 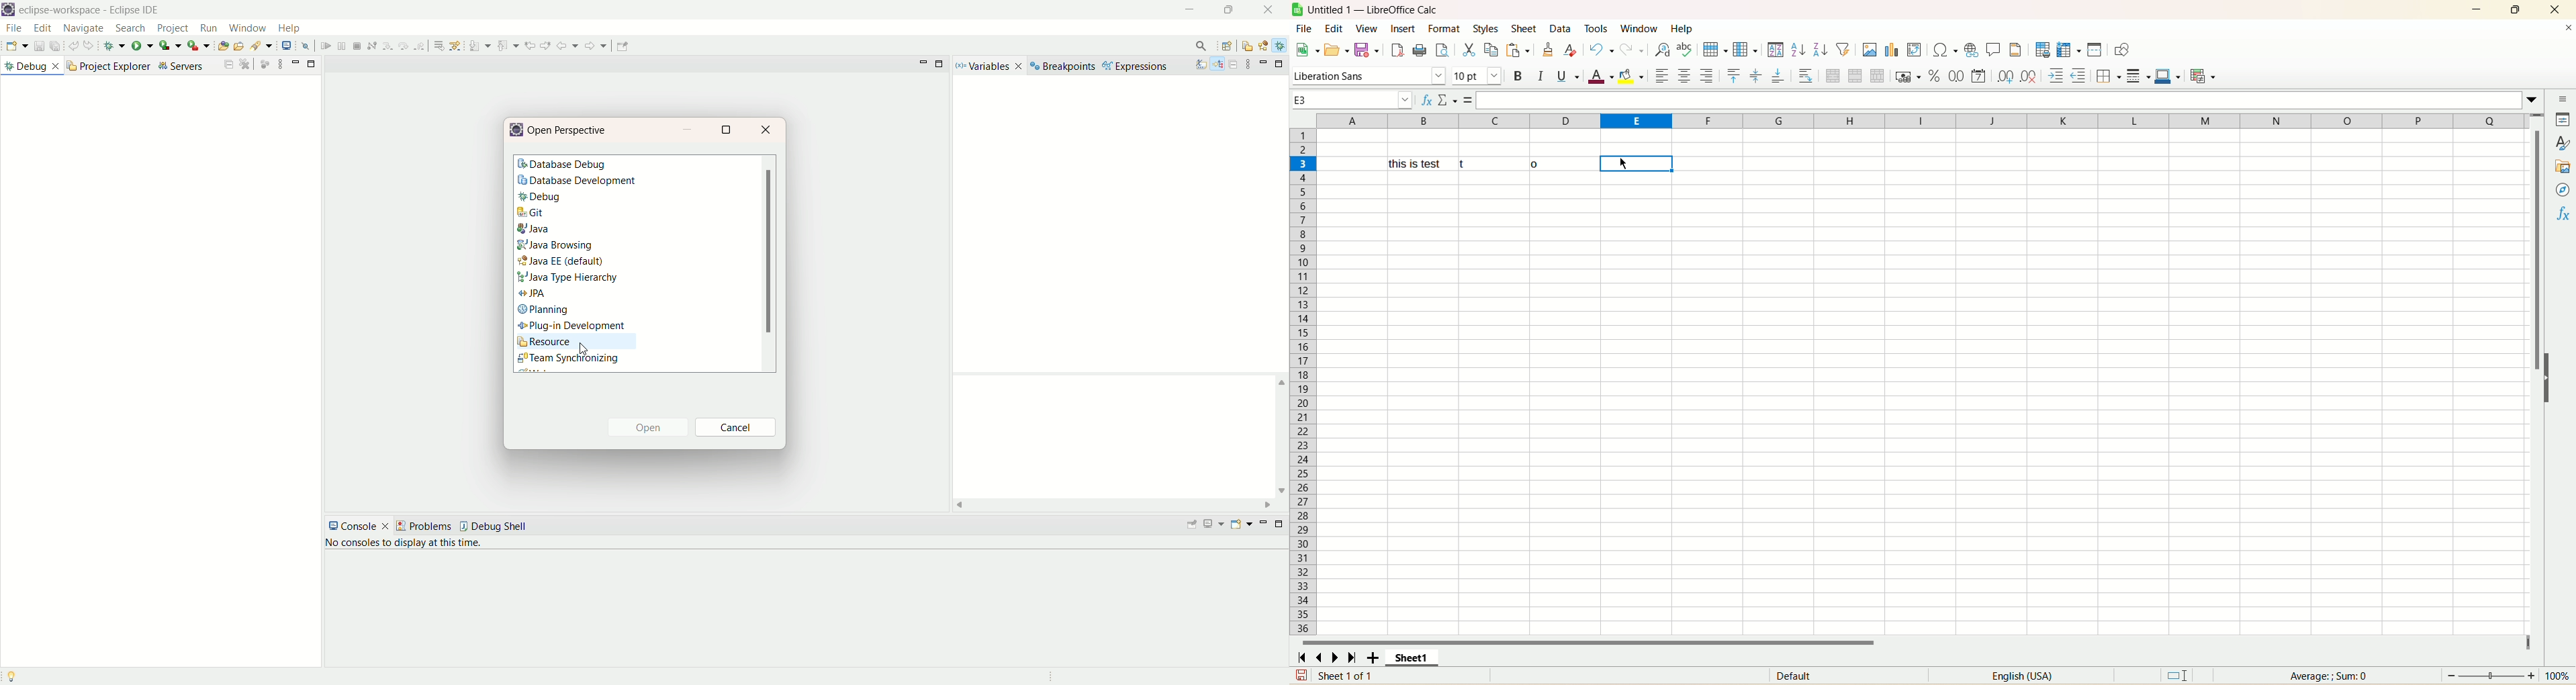 I want to click on format as currency, so click(x=1908, y=77).